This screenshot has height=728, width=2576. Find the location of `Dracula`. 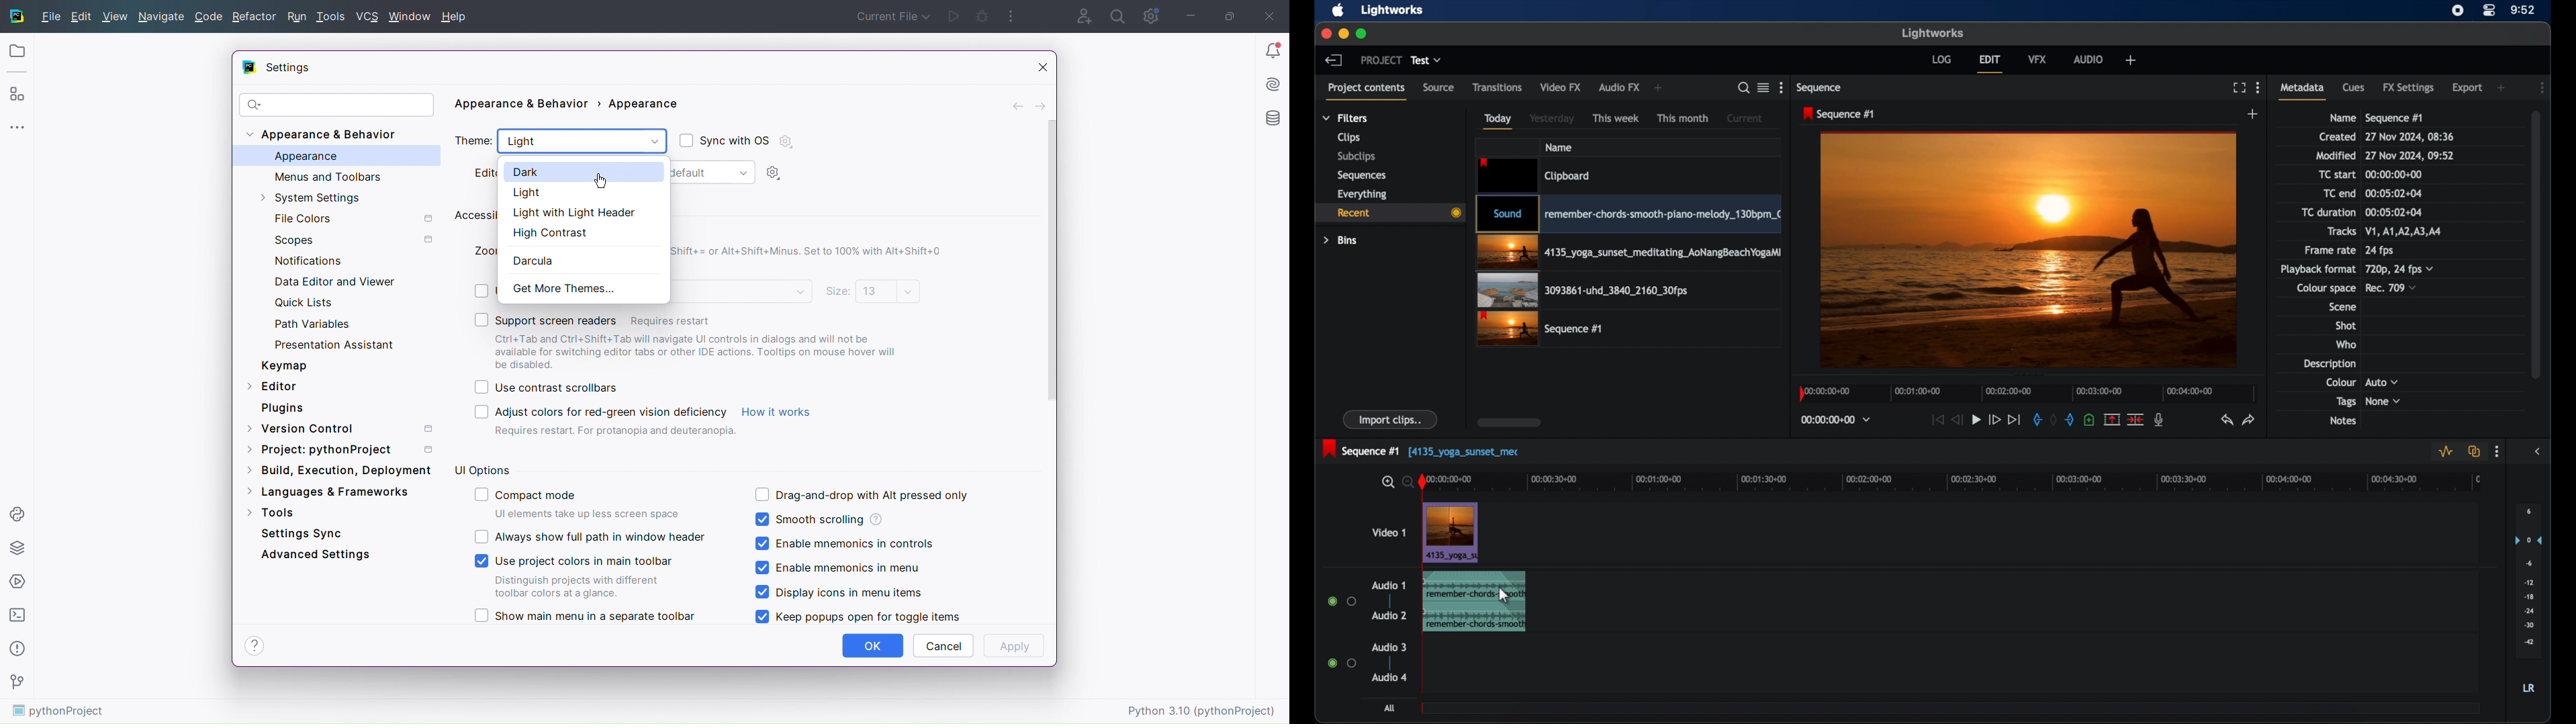

Dracula is located at coordinates (535, 258).